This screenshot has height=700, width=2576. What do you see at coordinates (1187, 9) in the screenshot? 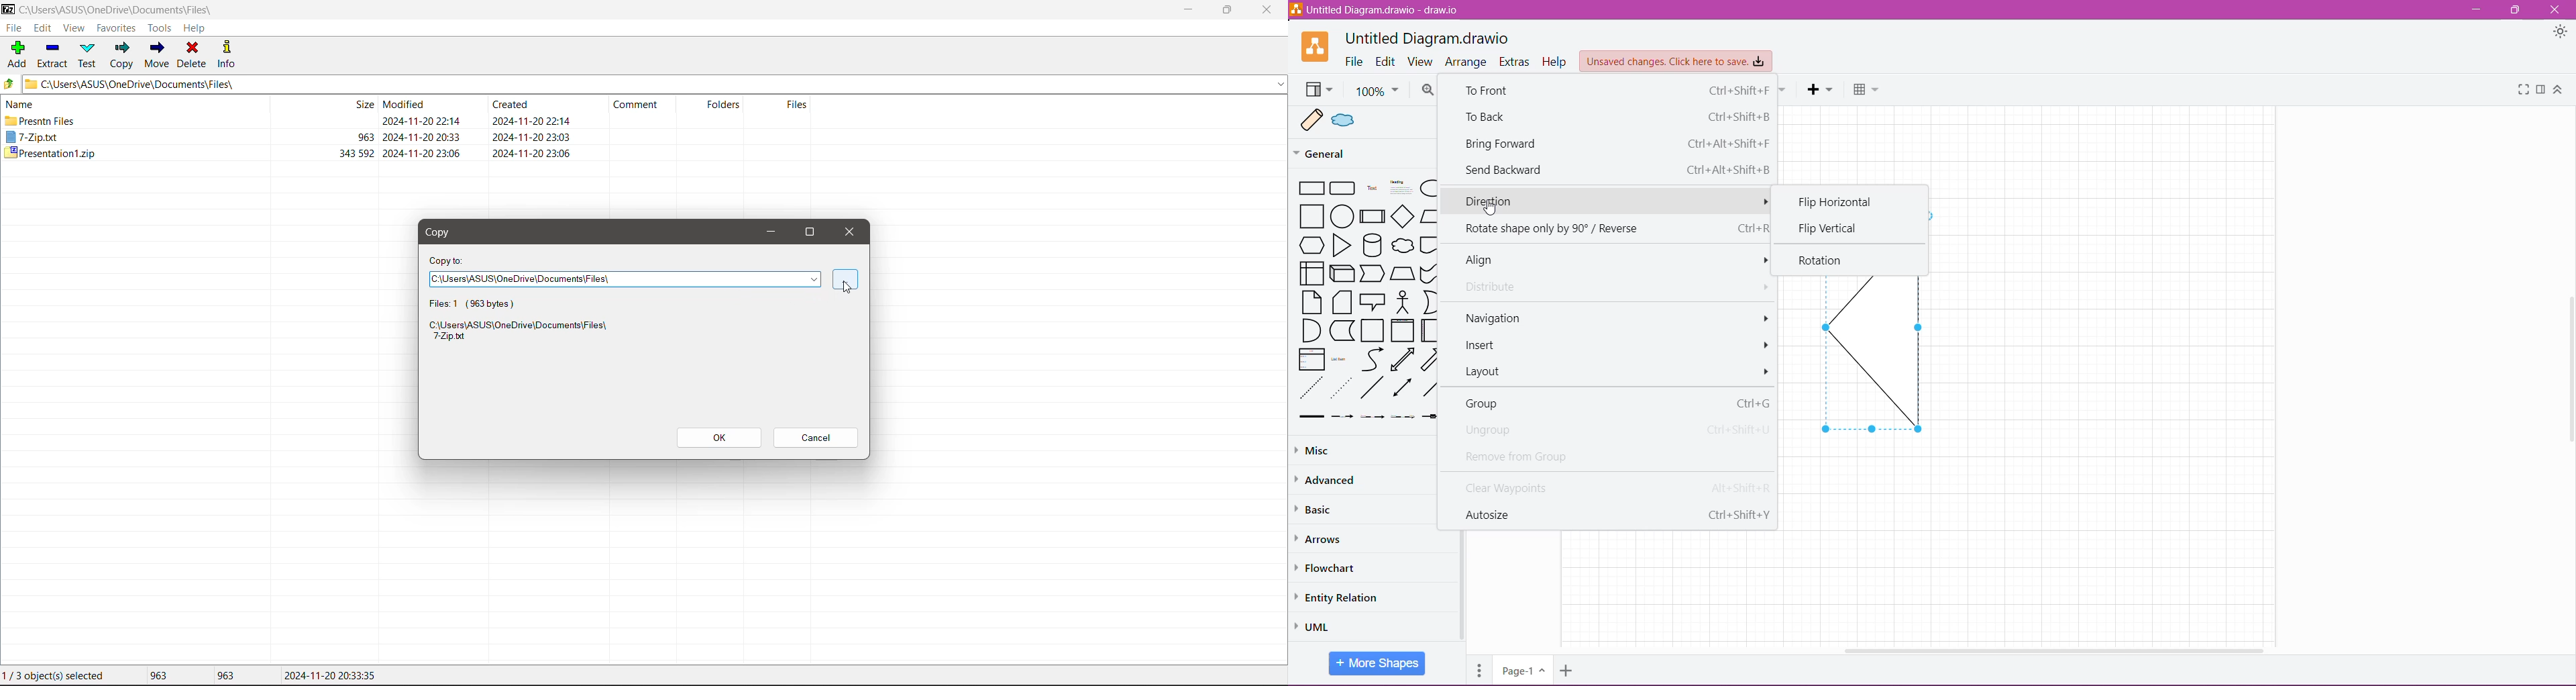
I see `Minimize` at bounding box center [1187, 9].